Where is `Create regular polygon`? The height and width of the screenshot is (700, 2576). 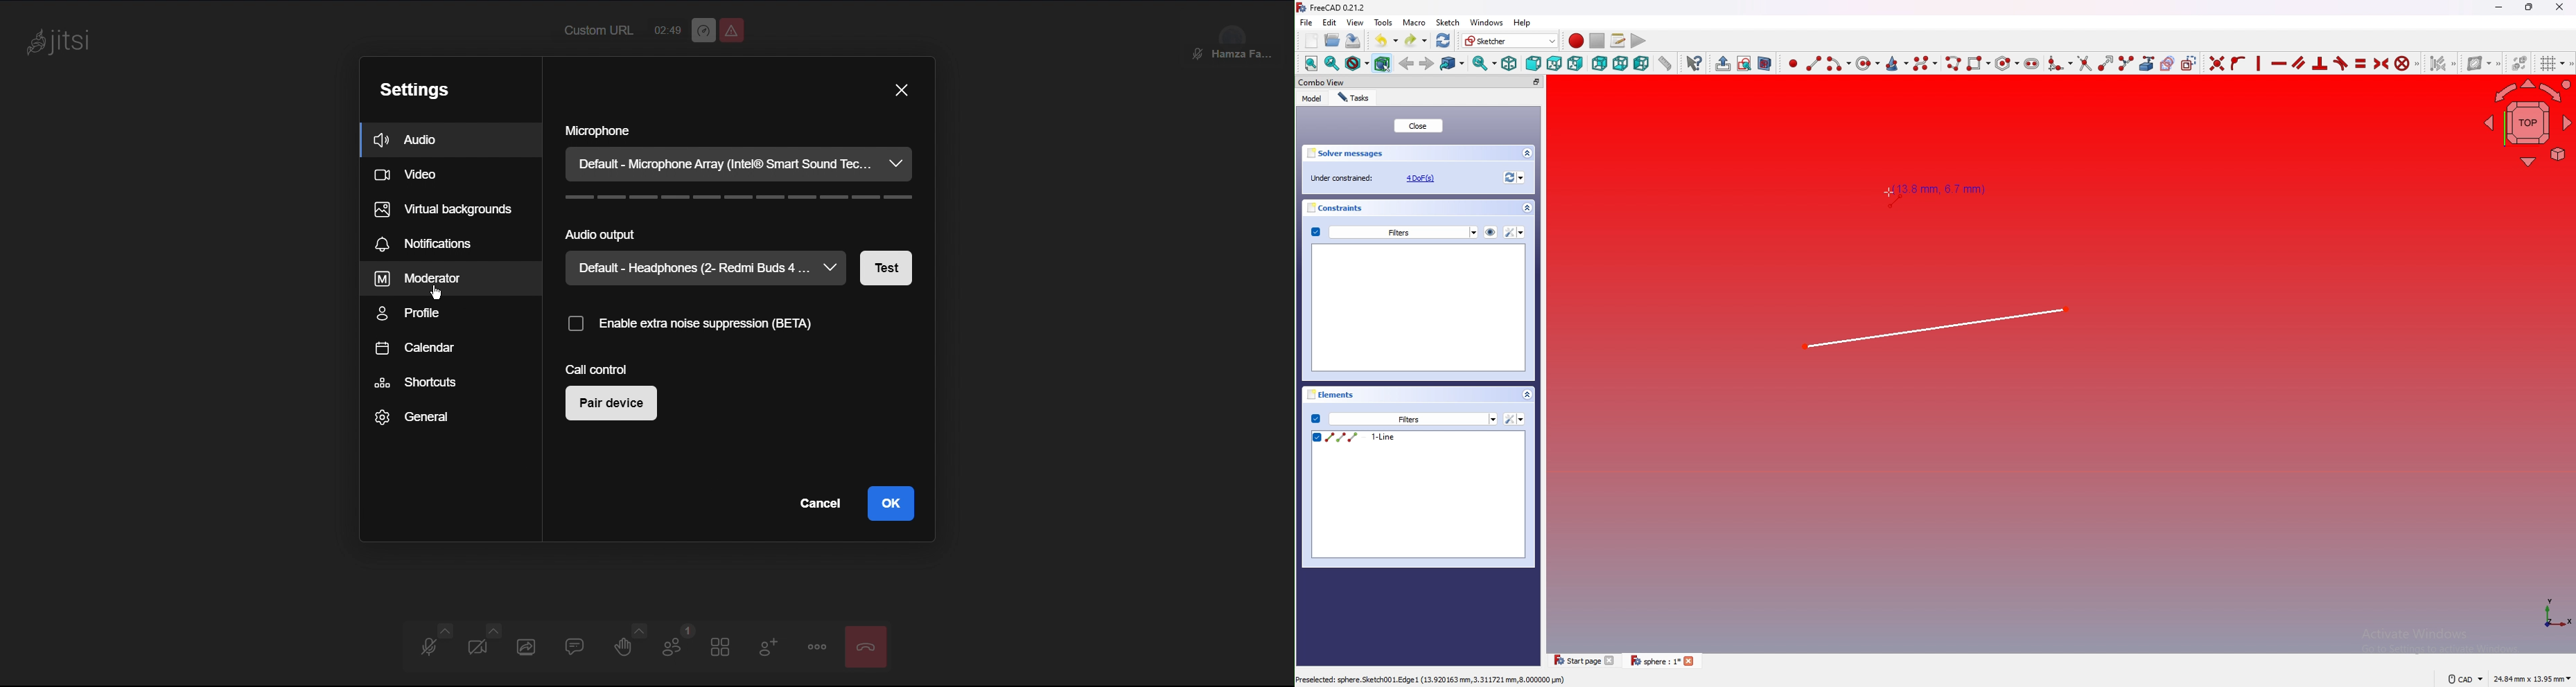
Create regular polygon is located at coordinates (2005, 63).